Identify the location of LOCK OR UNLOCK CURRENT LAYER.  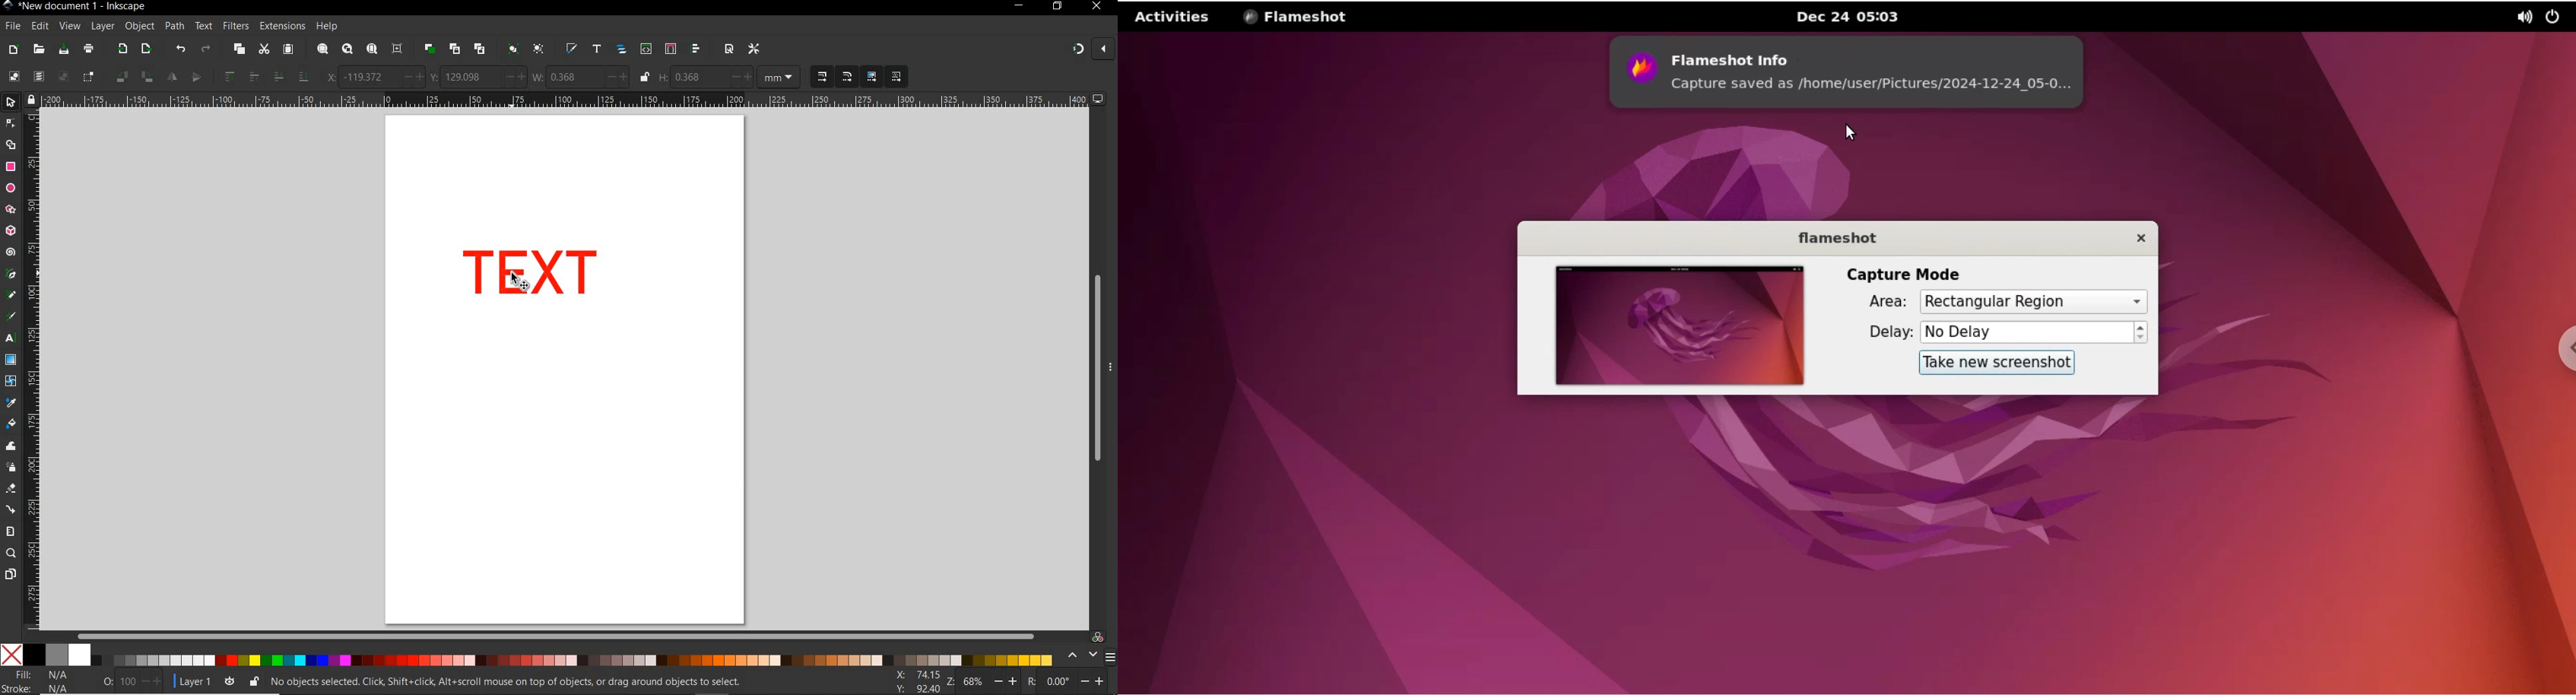
(254, 683).